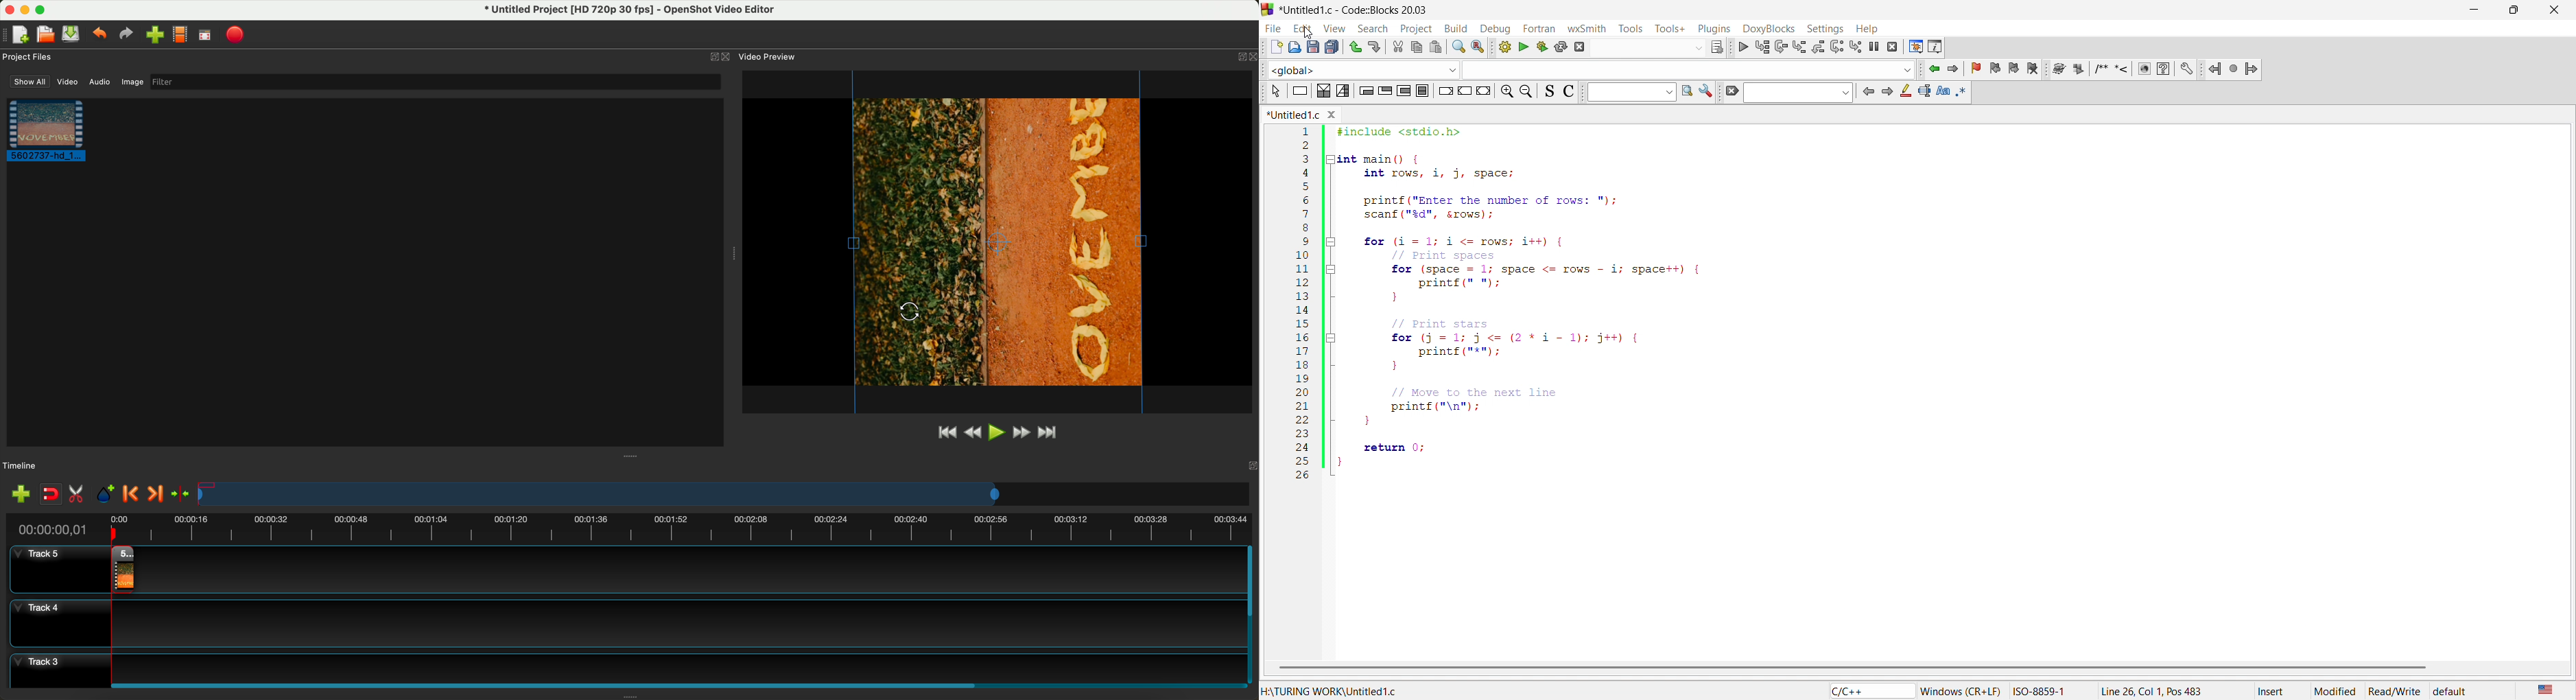  I want to click on fullscreen, so click(204, 35).